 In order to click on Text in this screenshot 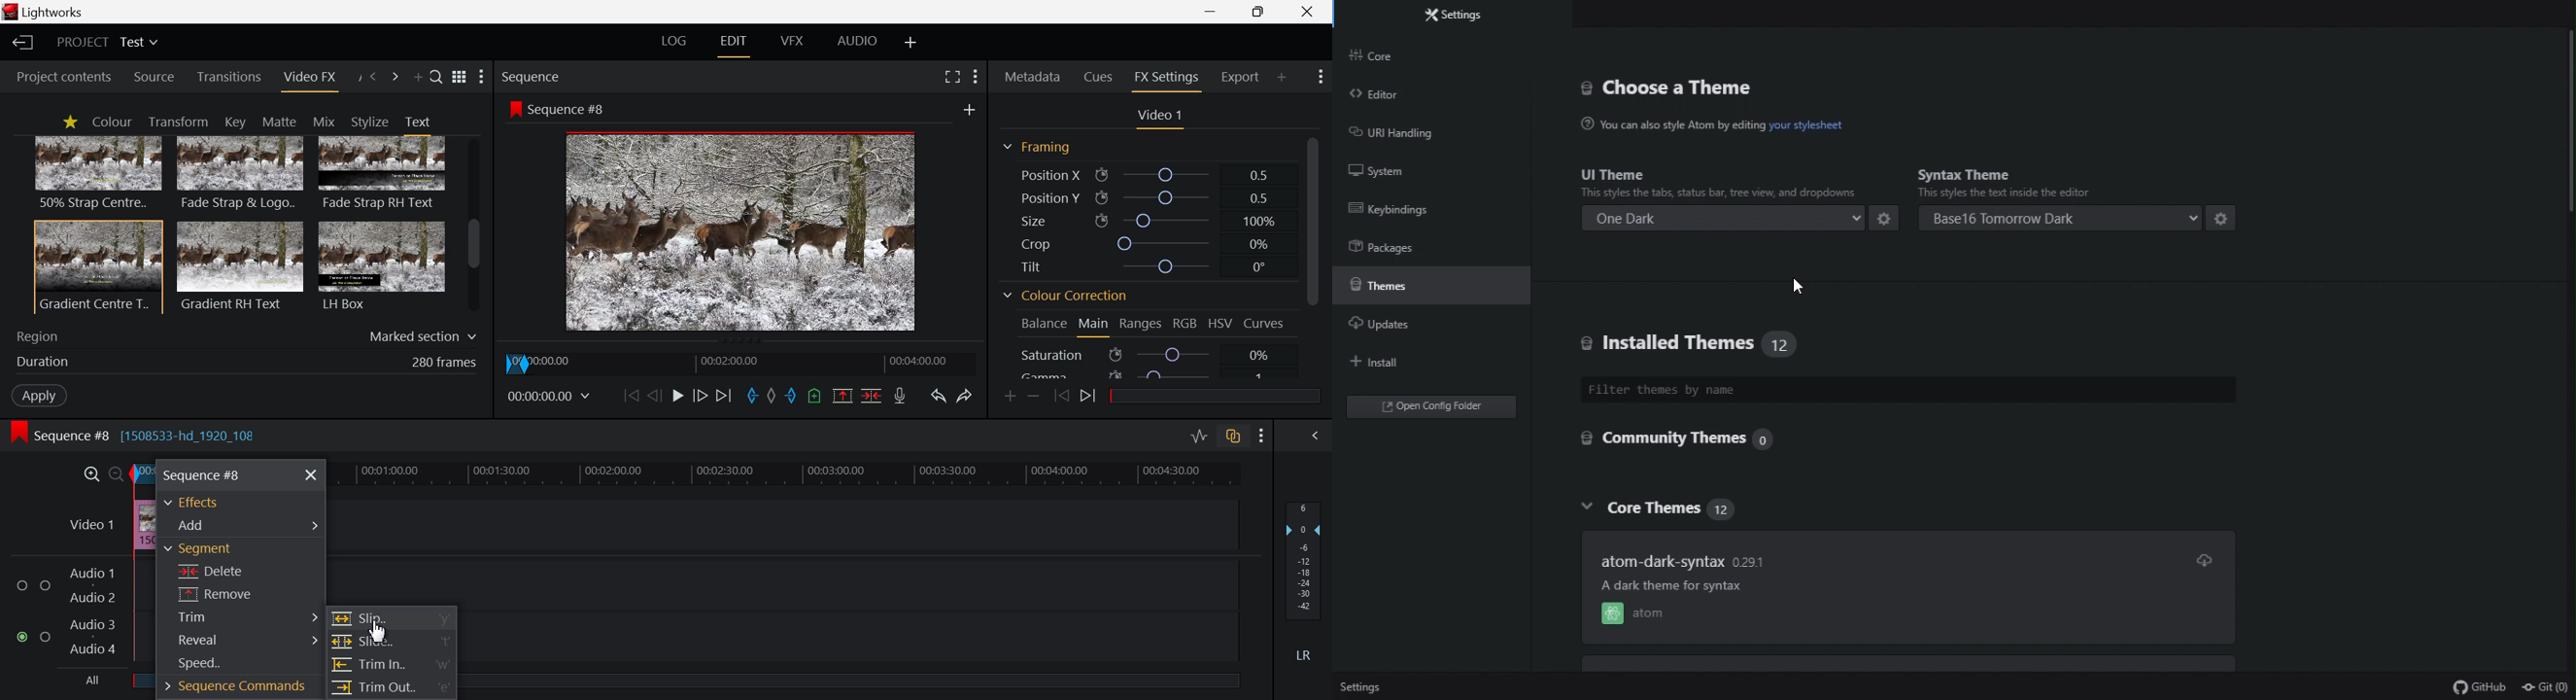, I will do `click(417, 122)`.